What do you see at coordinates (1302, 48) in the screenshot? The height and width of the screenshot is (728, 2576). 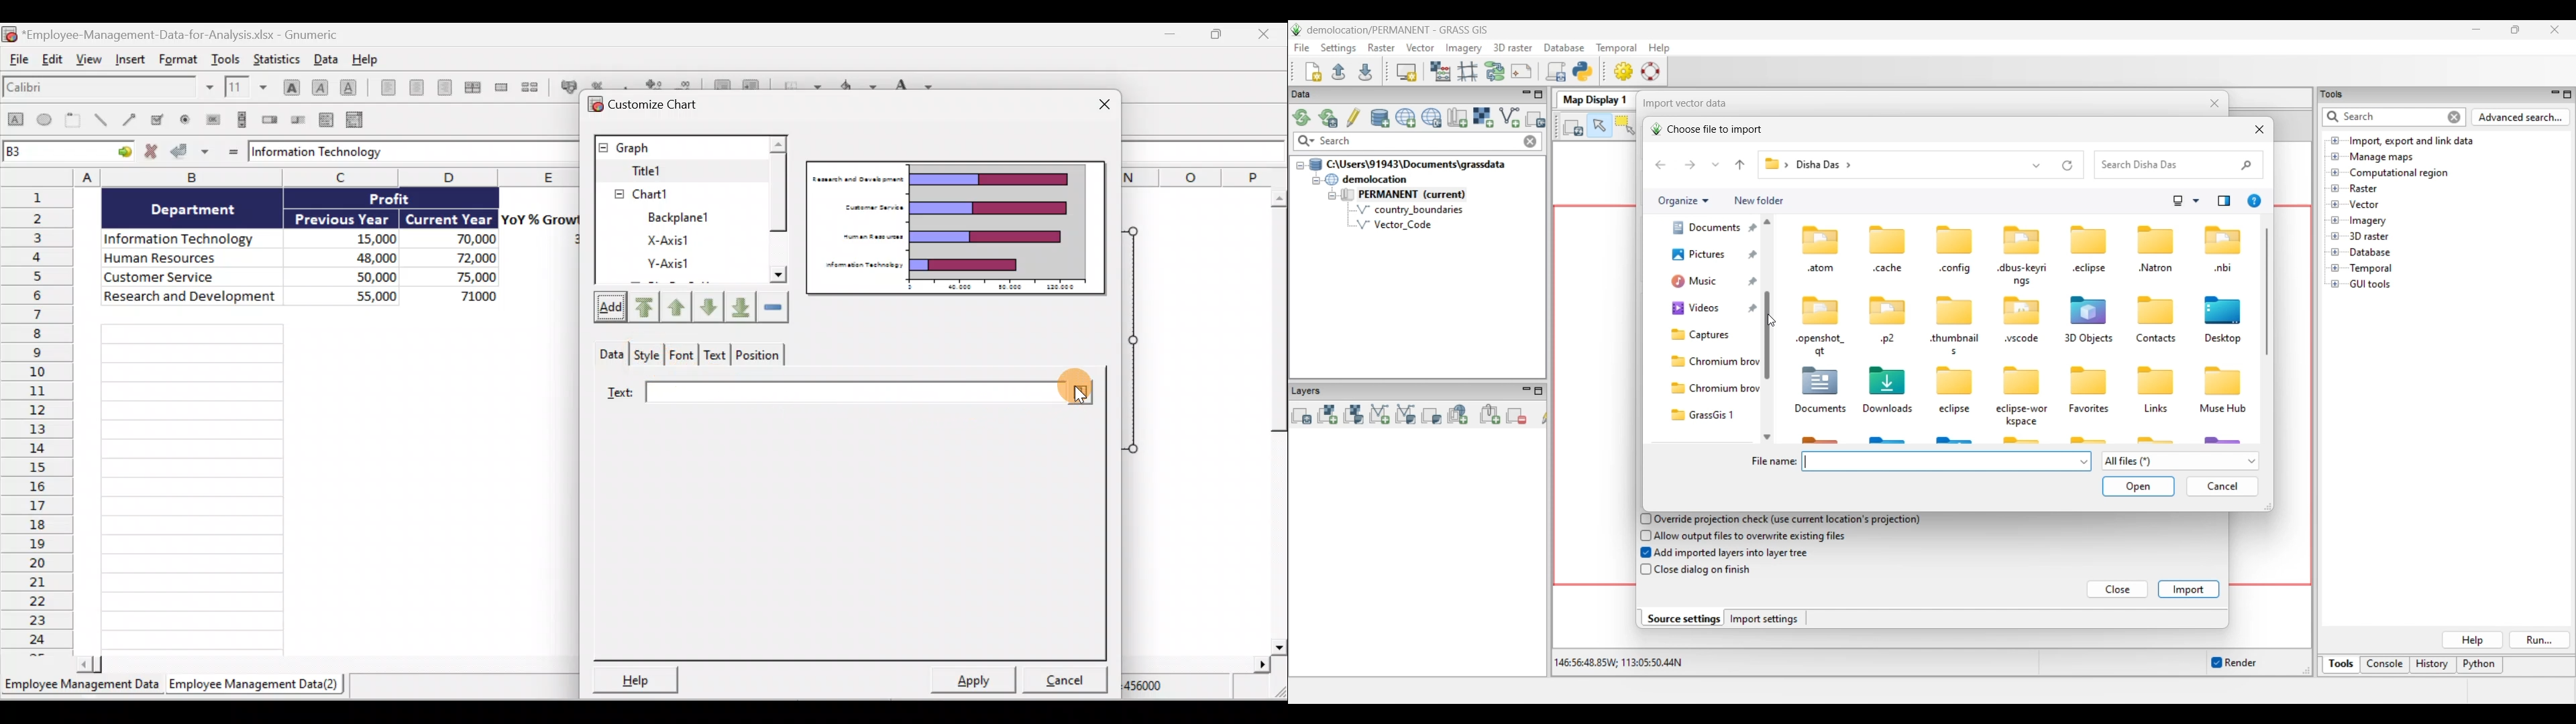 I see `File menu` at bounding box center [1302, 48].